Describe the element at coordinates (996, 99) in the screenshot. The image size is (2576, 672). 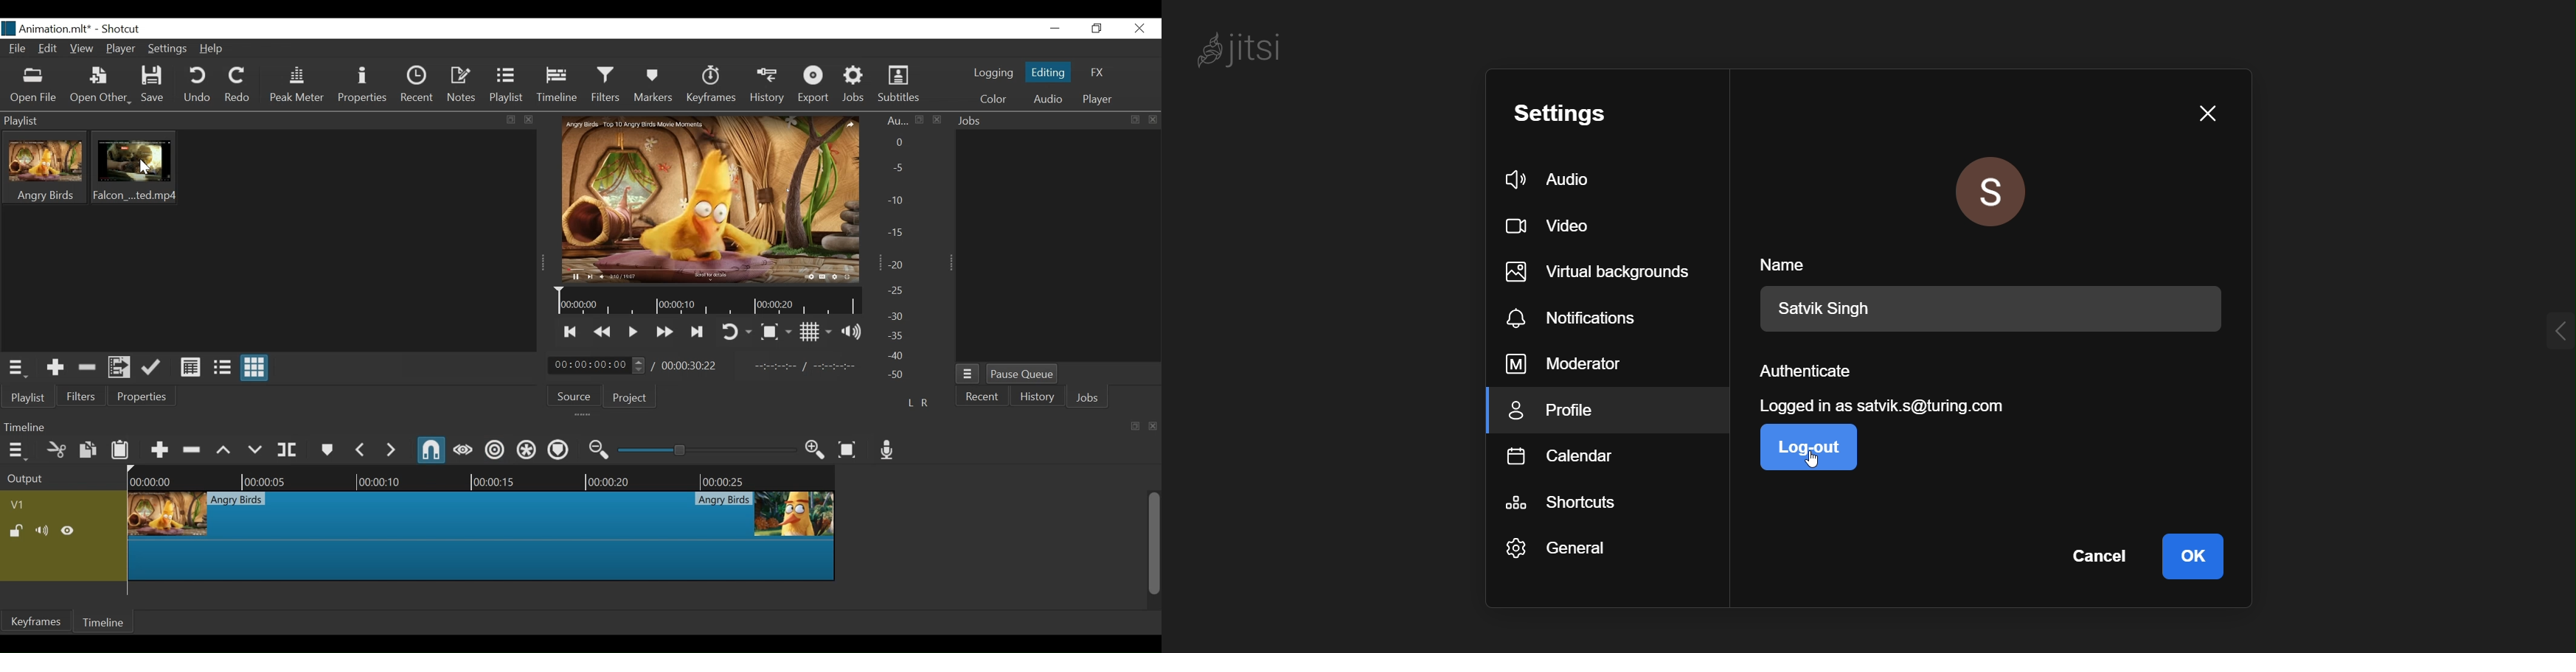
I see `Color` at that location.